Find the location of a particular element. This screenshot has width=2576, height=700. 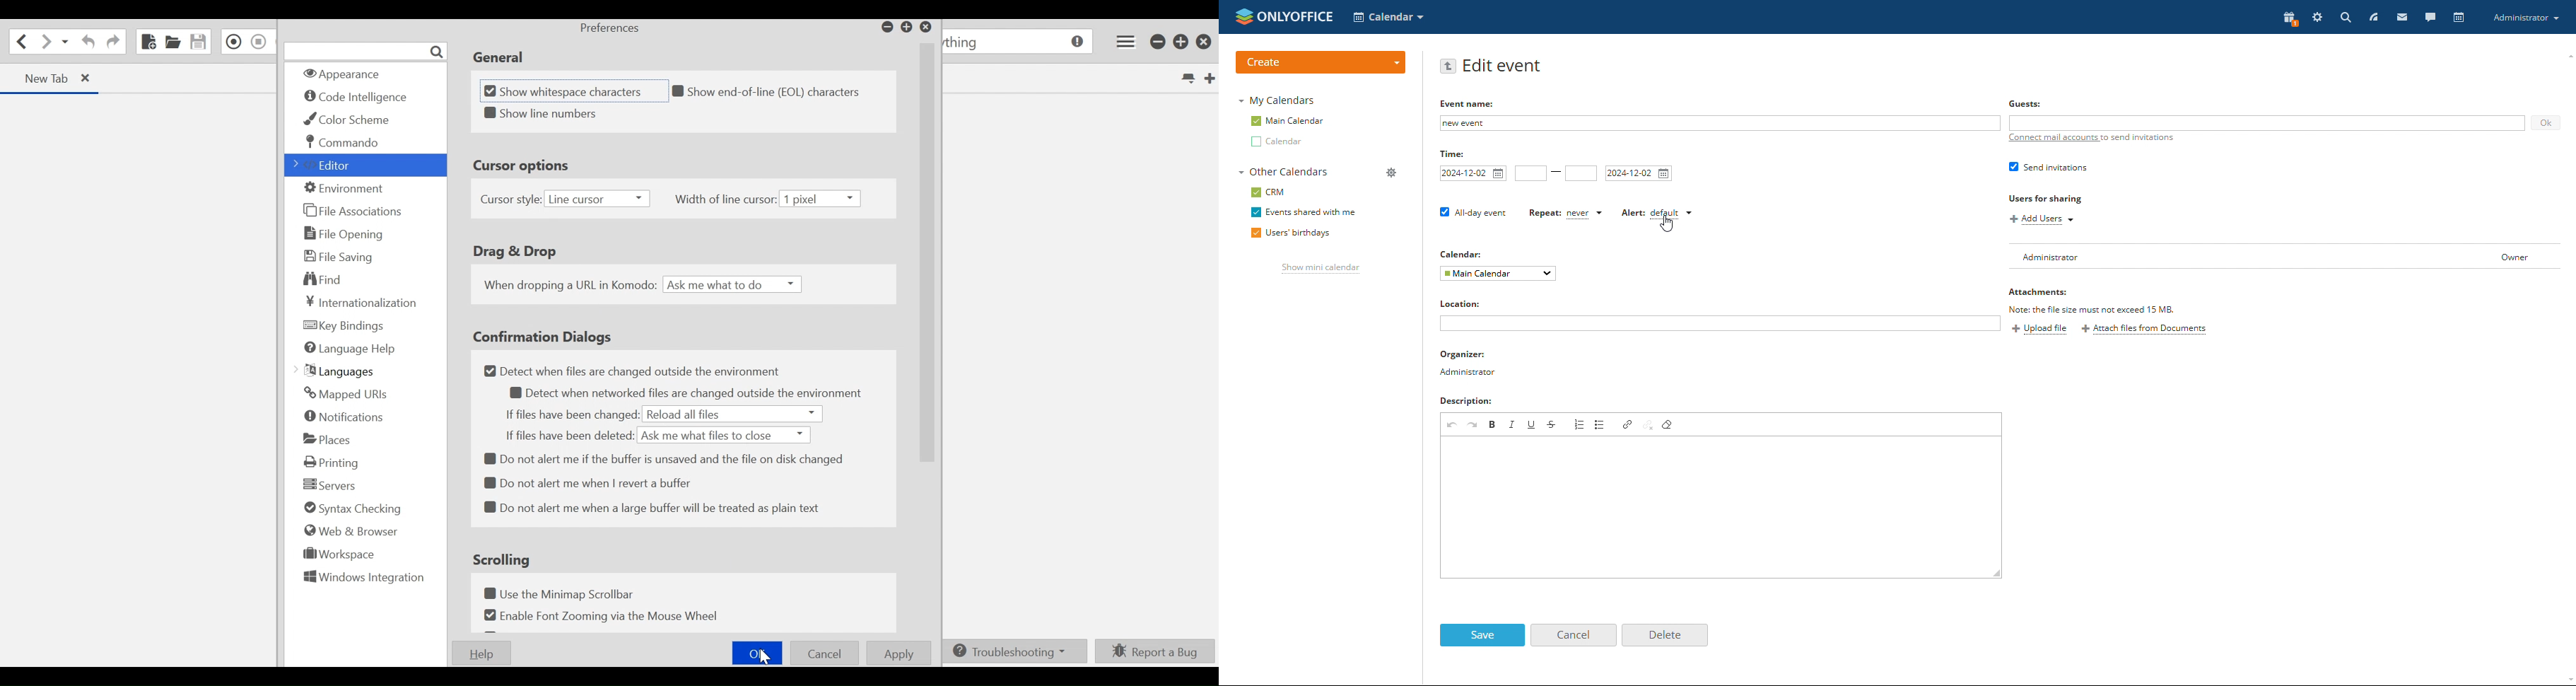

 Ask me what files to close  is located at coordinates (725, 434).